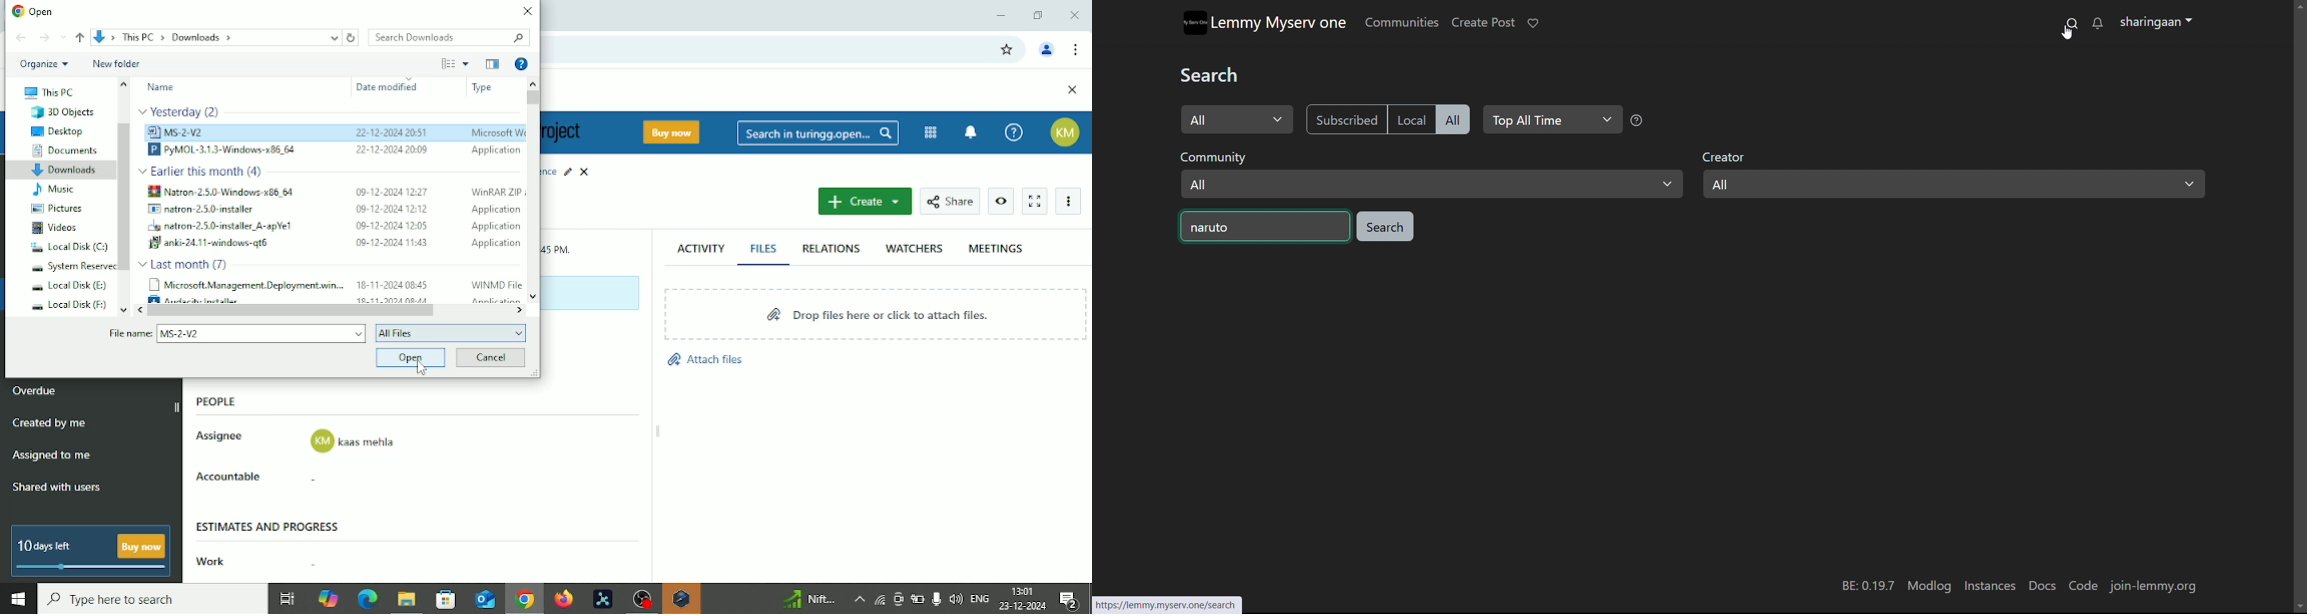  I want to click on Up to ''This PC'', so click(80, 37).